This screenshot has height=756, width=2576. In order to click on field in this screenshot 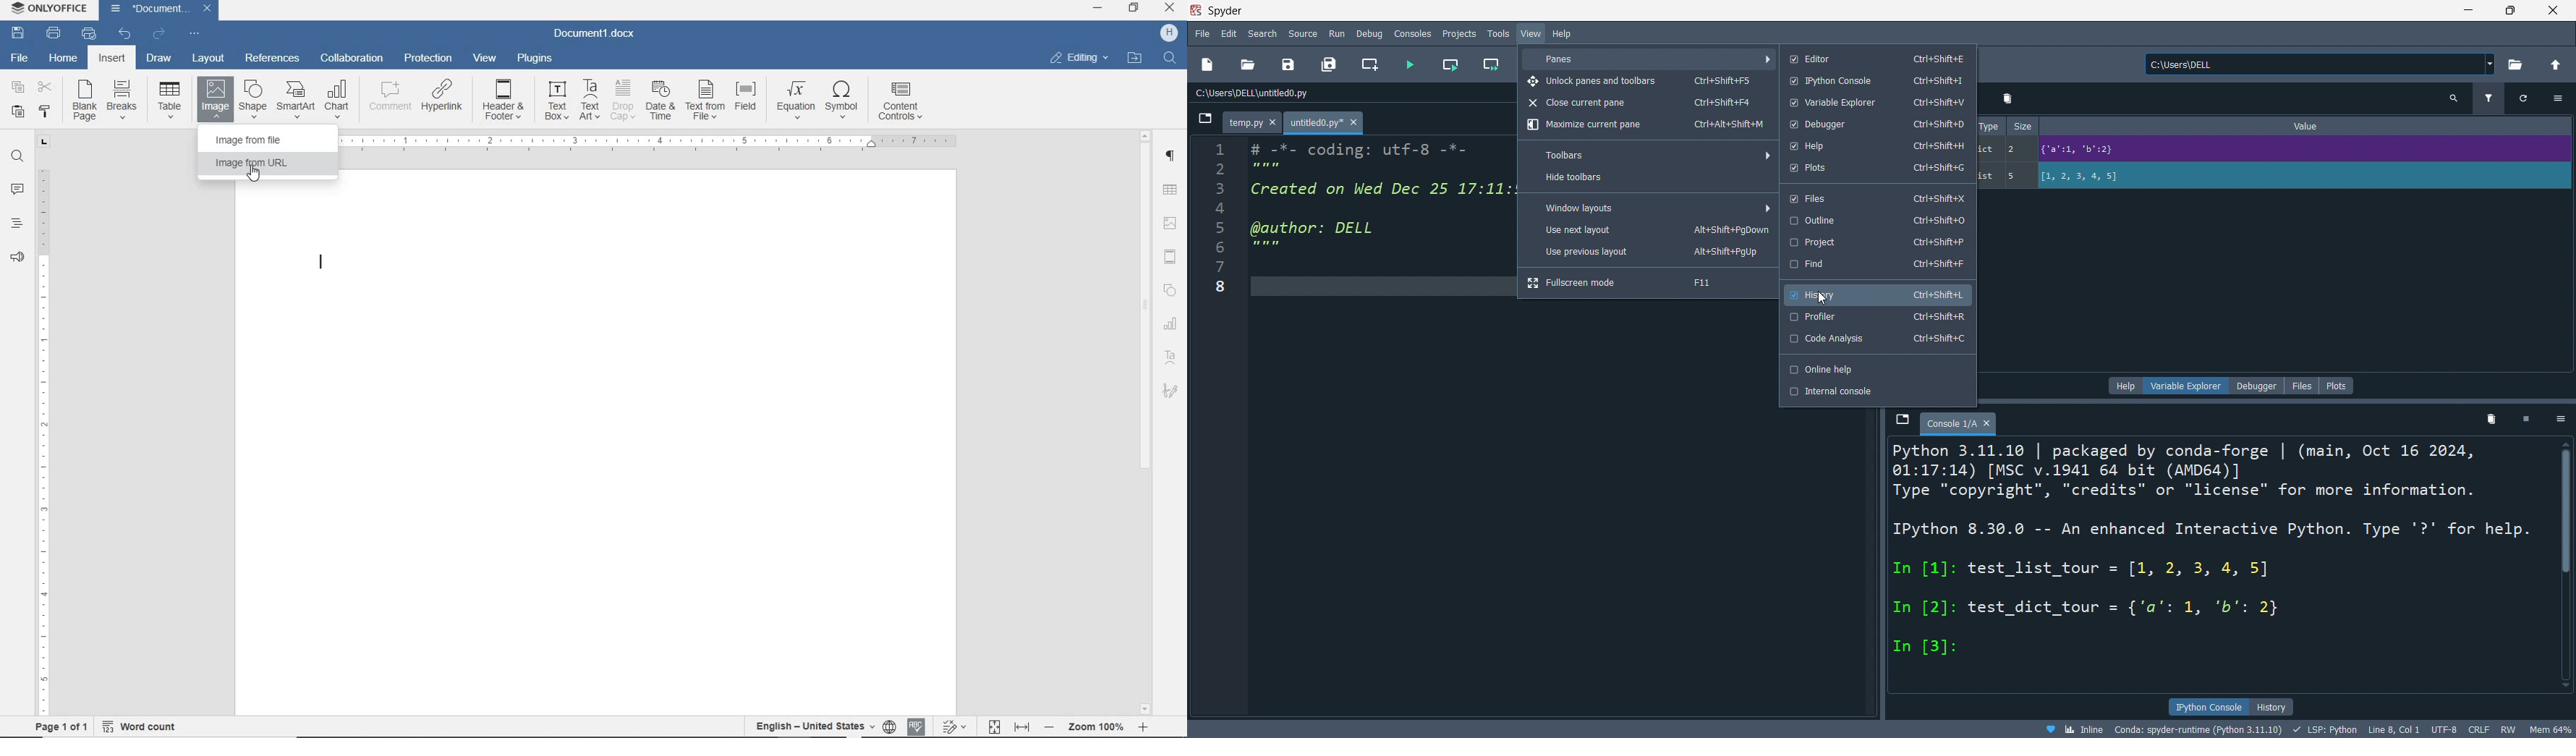, I will do `click(748, 100)`.